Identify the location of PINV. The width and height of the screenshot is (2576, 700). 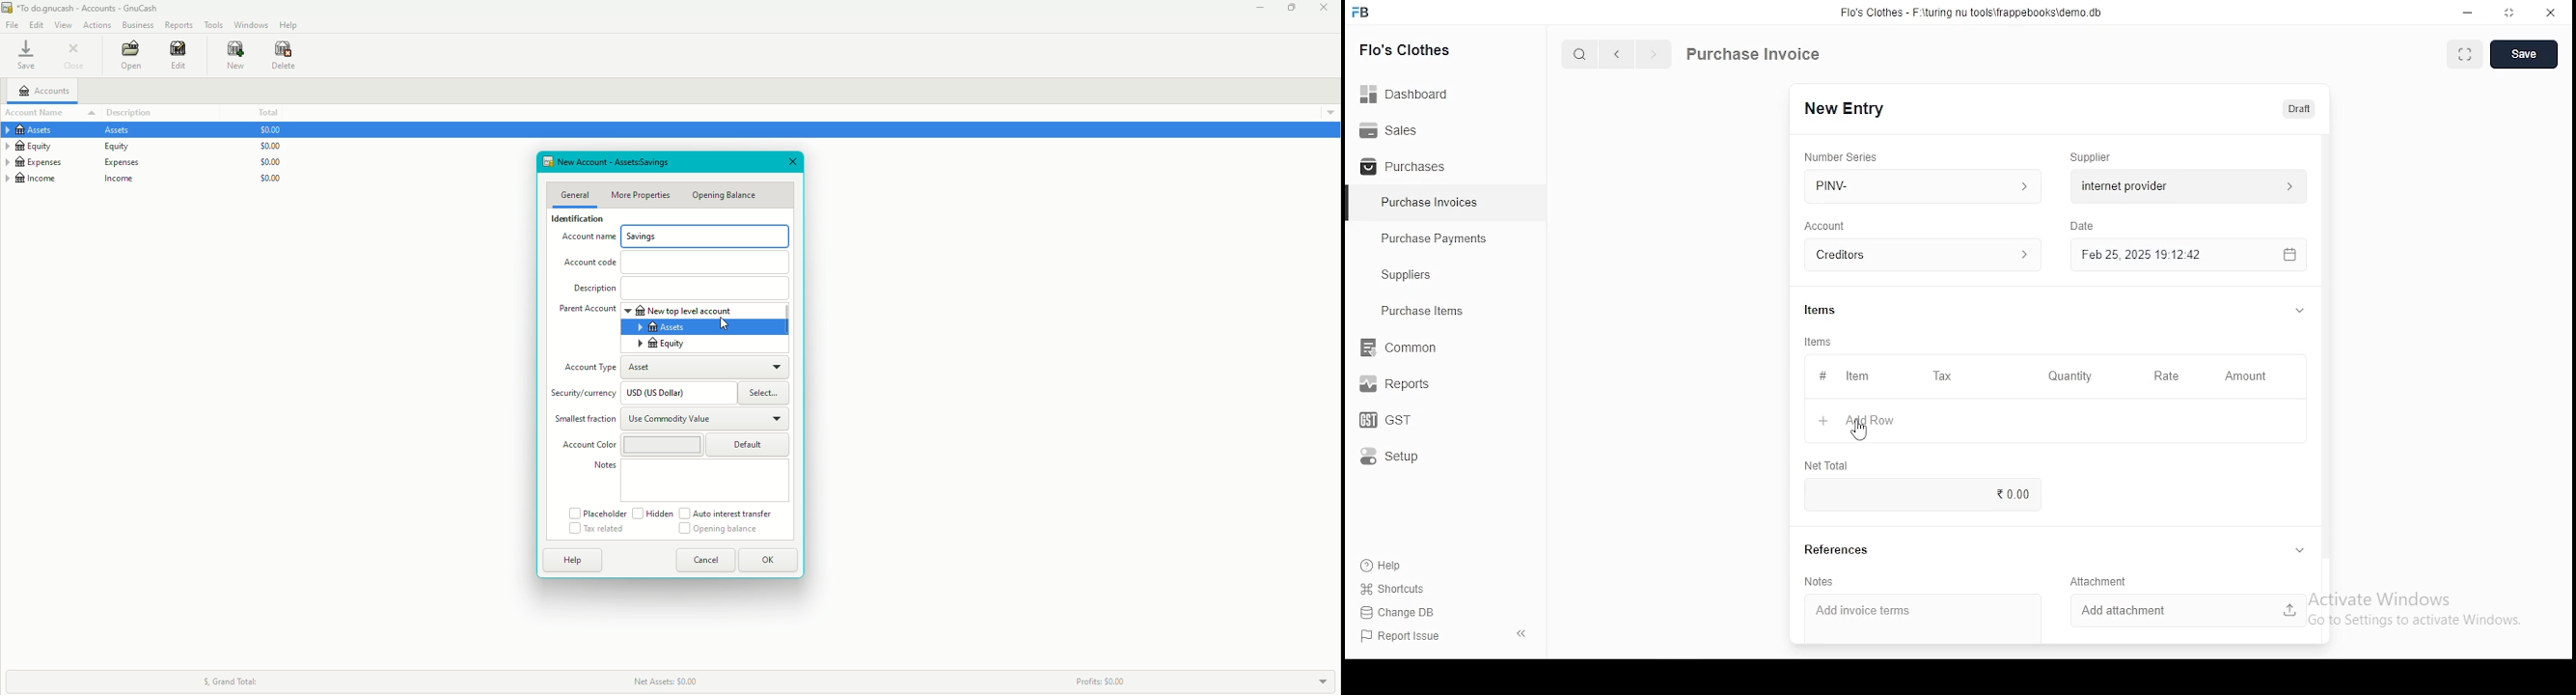
(1923, 183).